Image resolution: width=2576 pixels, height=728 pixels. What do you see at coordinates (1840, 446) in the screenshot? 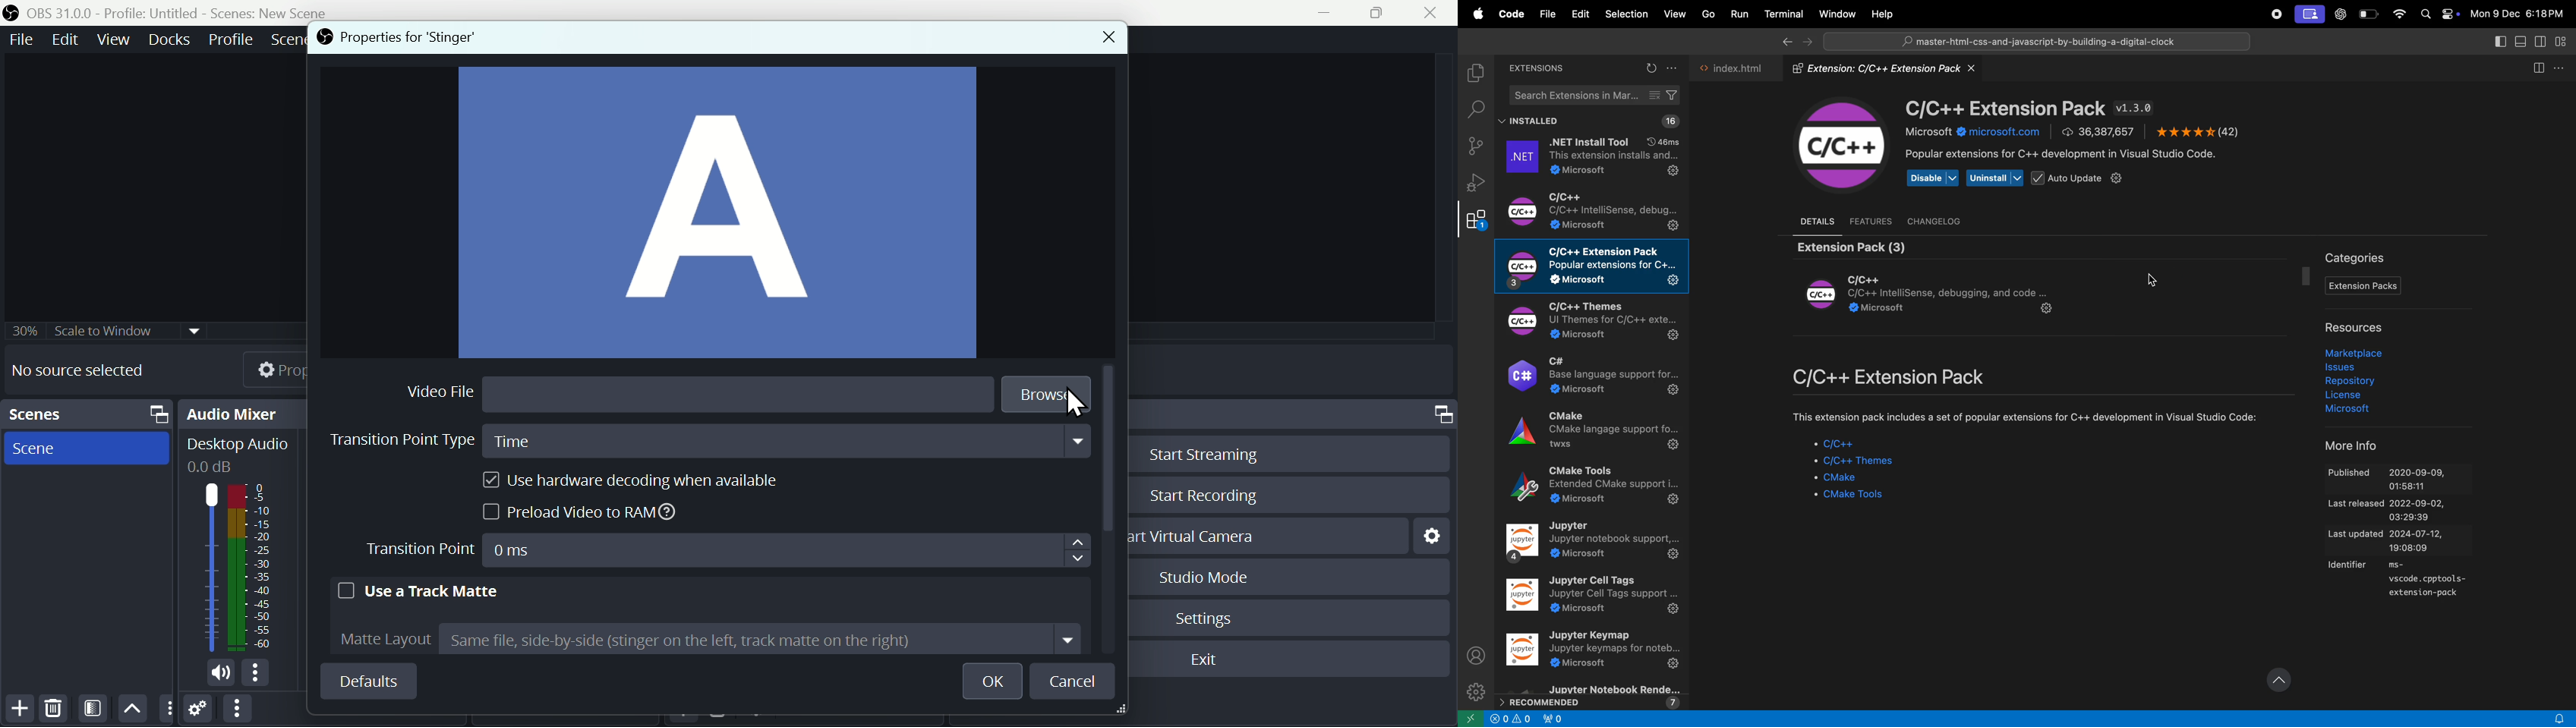
I see `c/C++` at bounding box center [1840, 446].